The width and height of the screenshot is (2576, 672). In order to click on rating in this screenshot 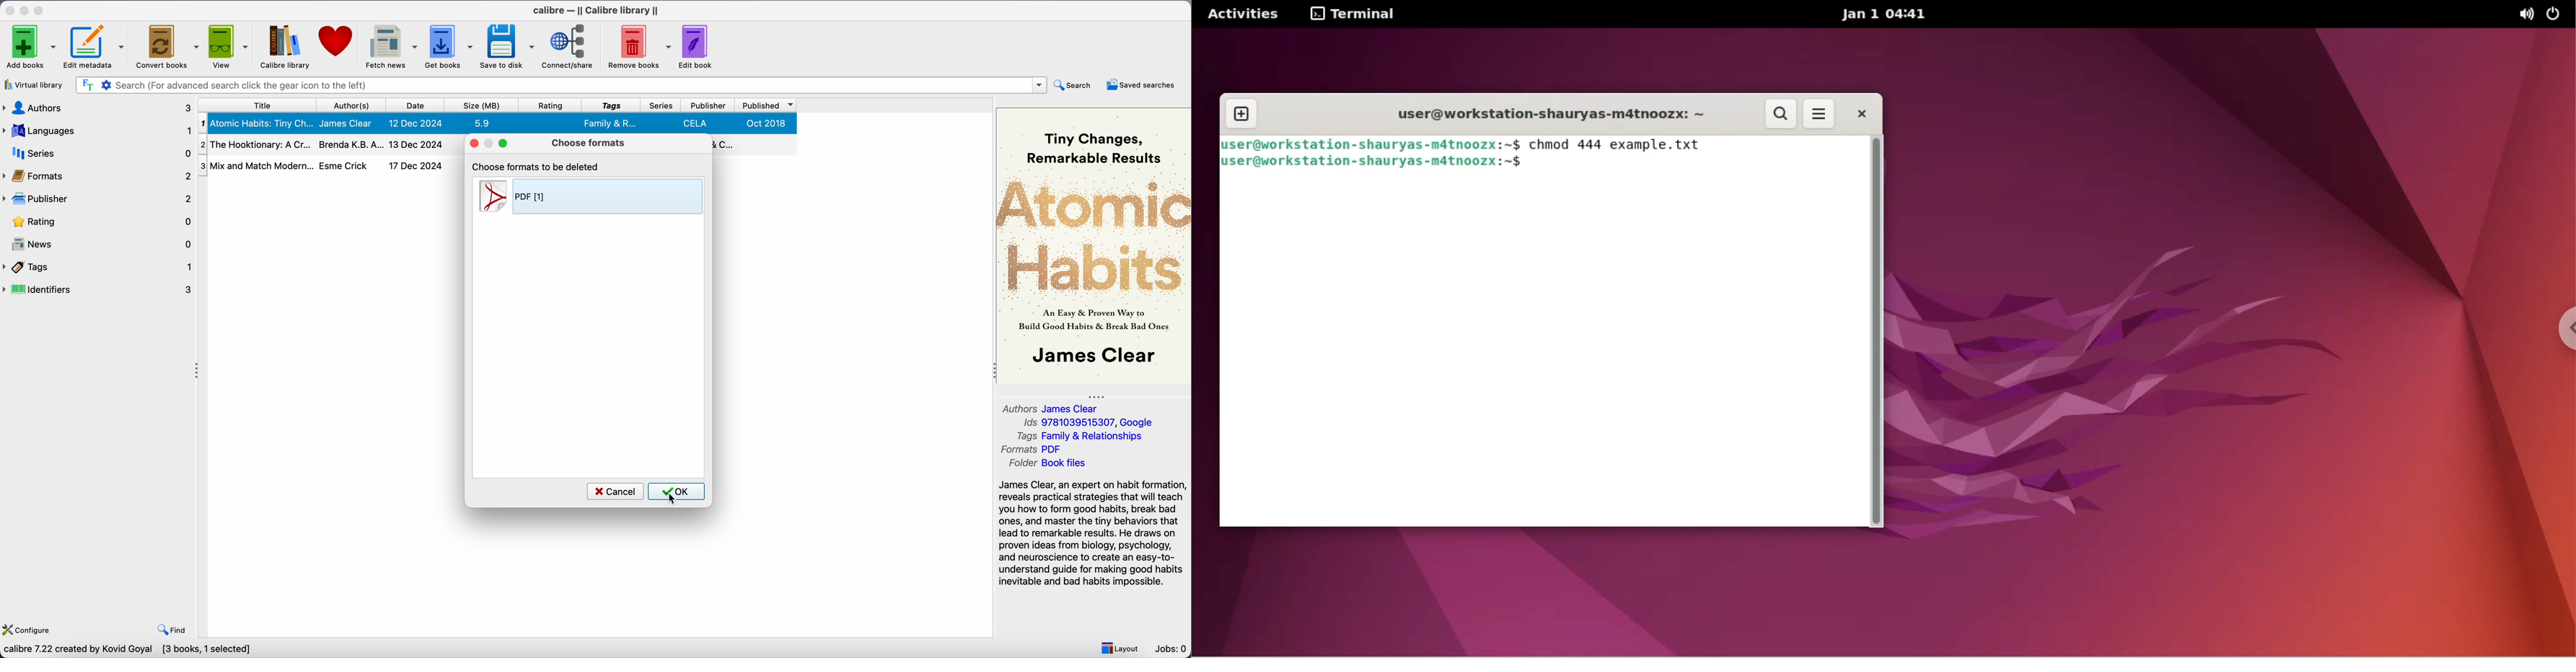, I will do `click(99, 222)`.